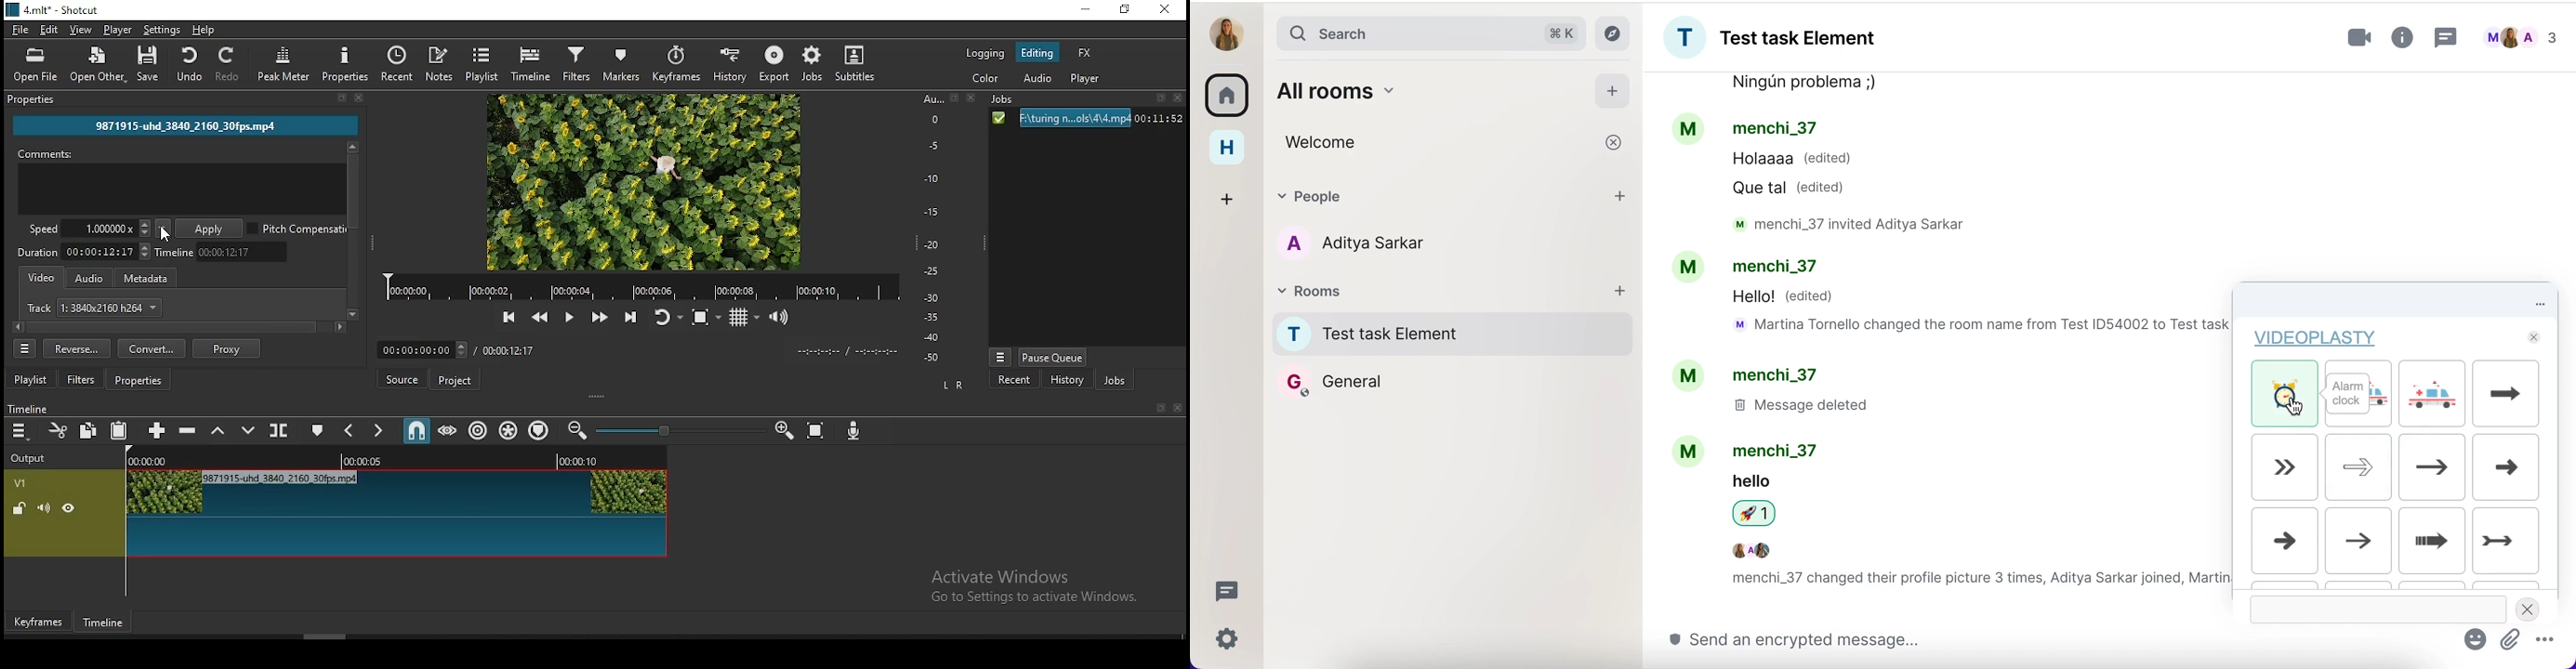  I want to click on record audio, so click(857, 431).